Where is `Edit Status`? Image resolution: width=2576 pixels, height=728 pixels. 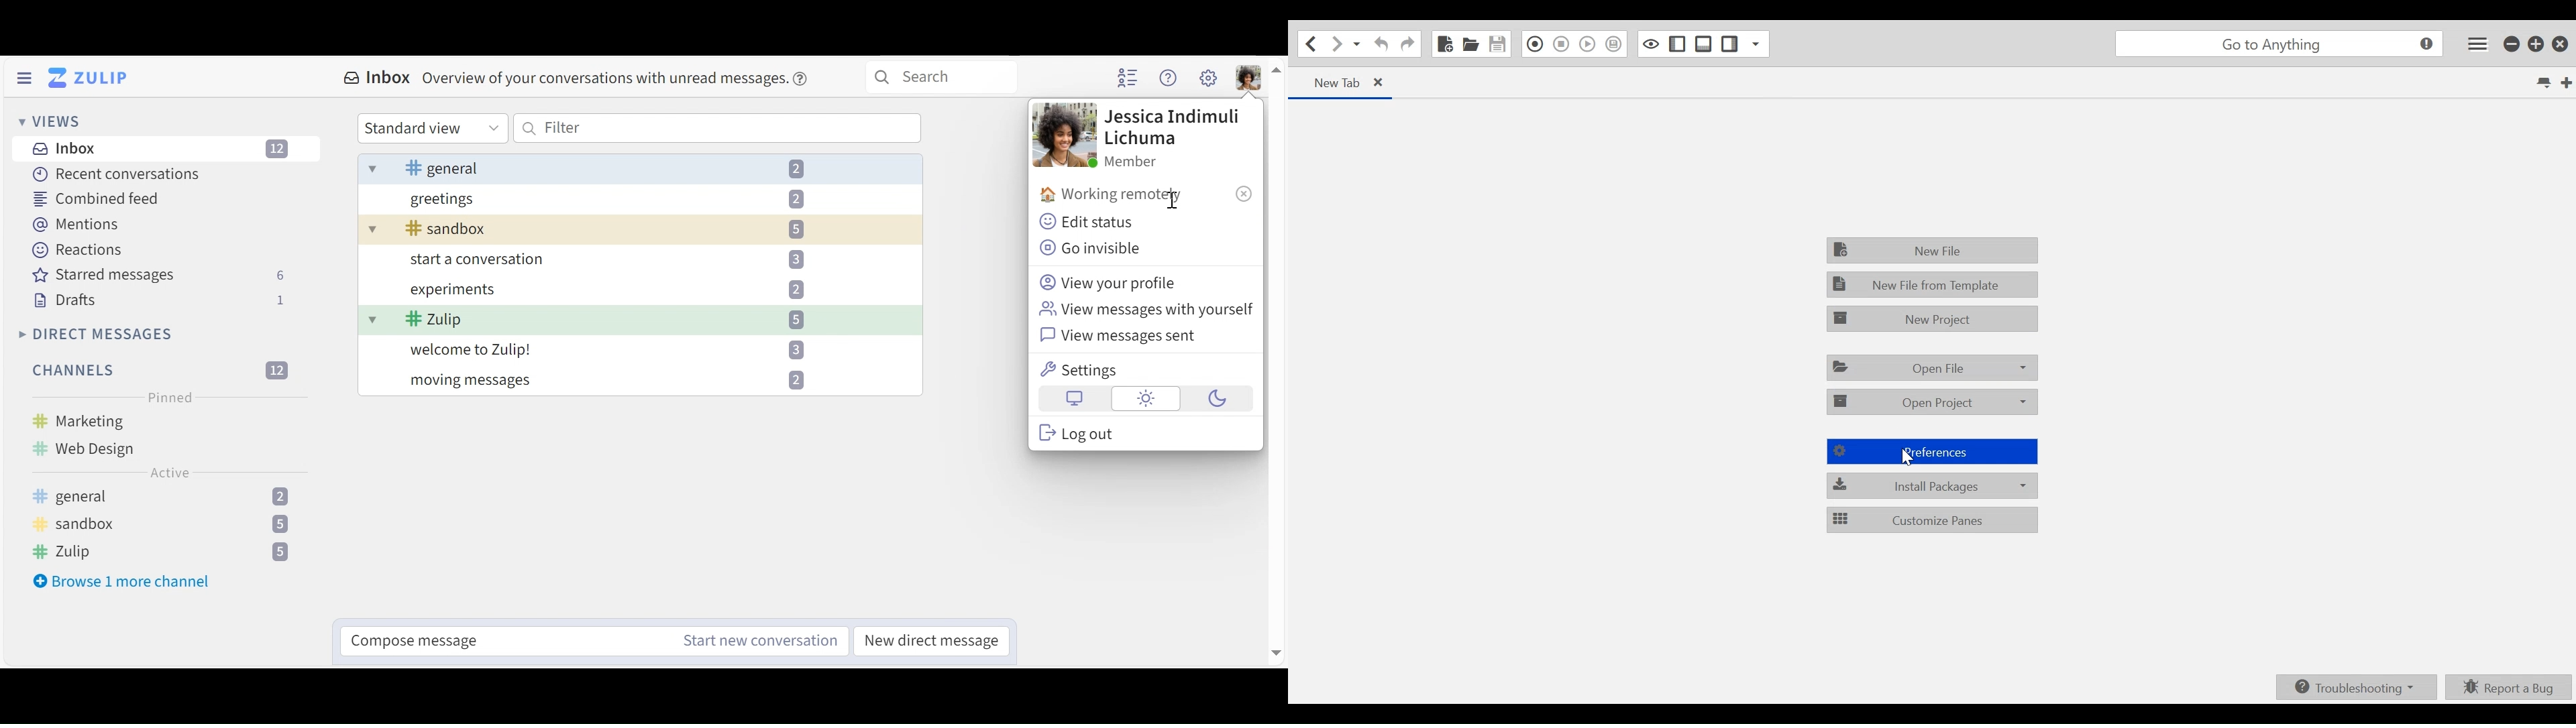 Edit Status is located at coordinates (1088, 223).